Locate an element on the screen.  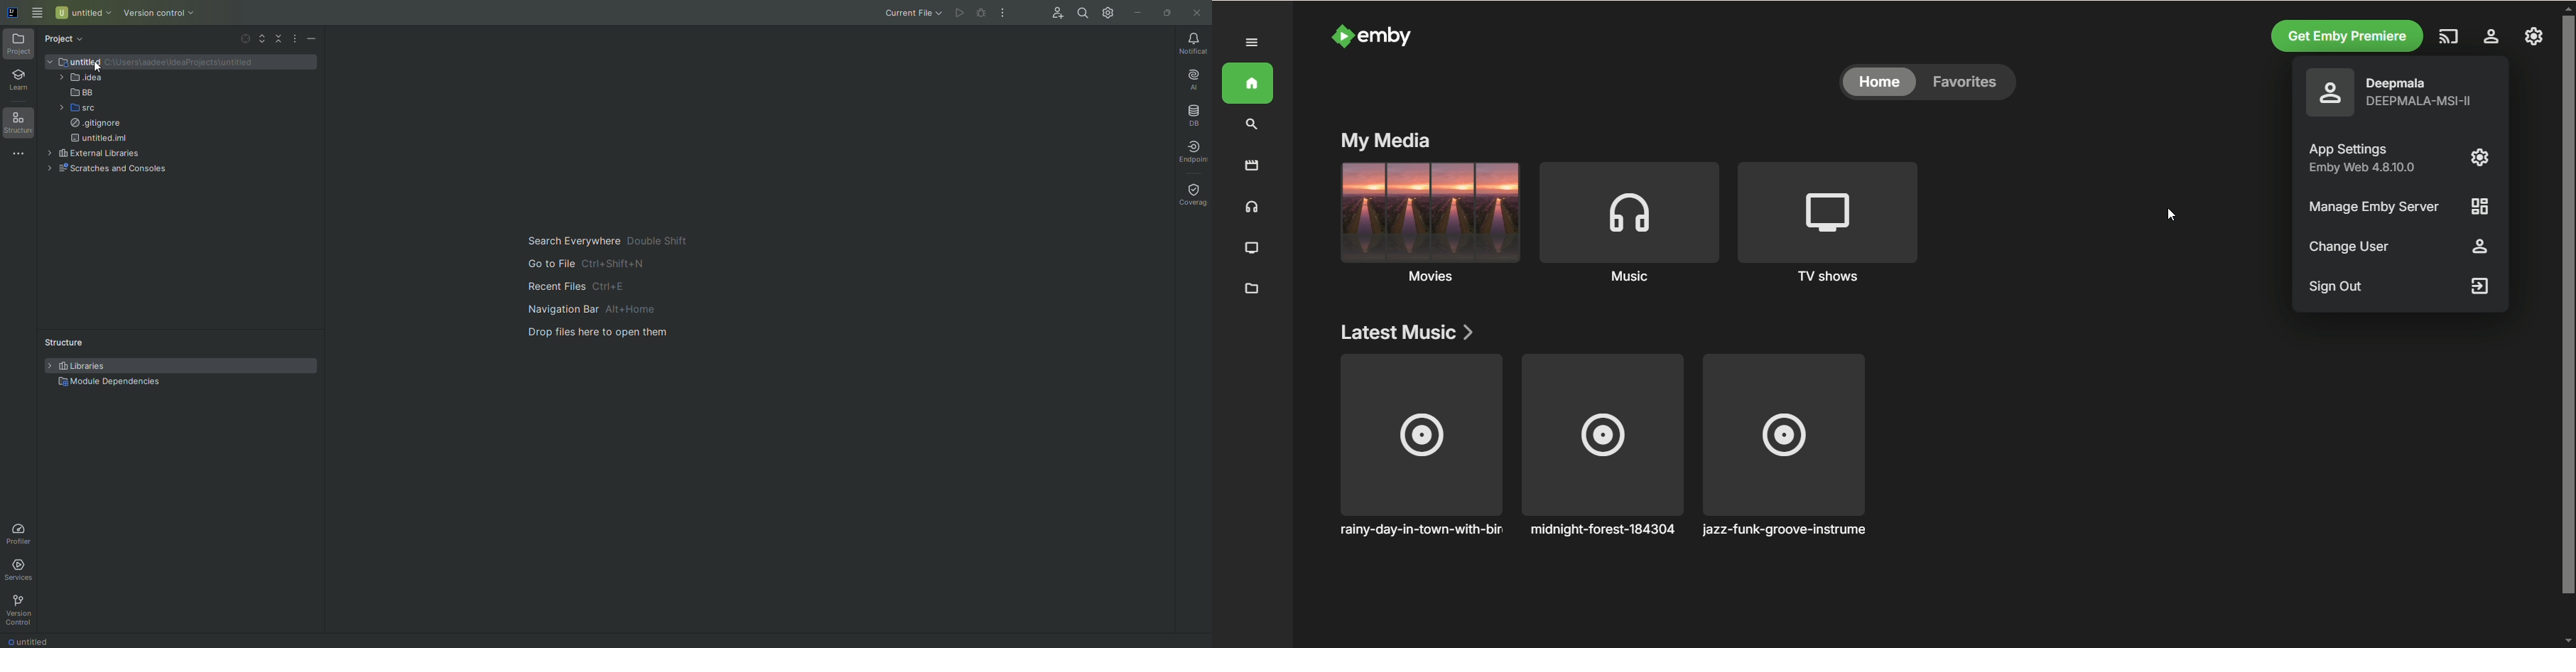
More options is located at coordinates (294, 39).